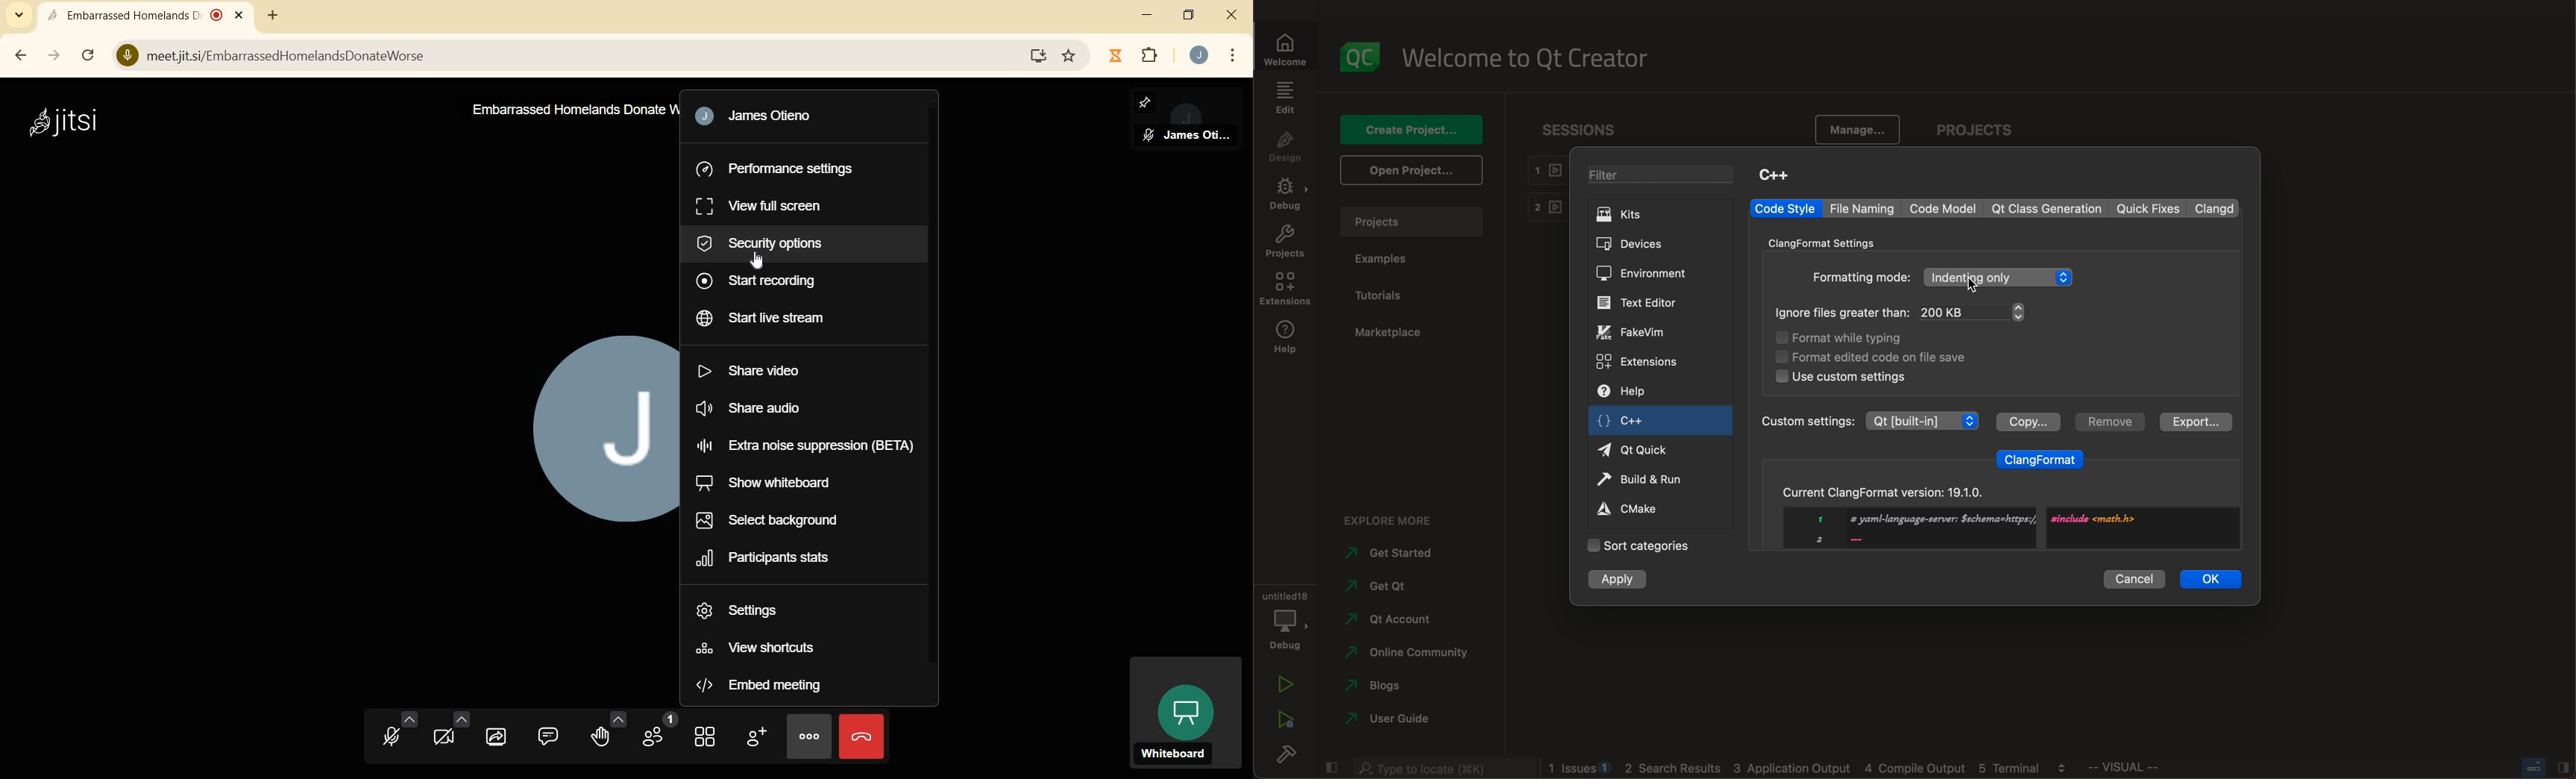 This screenshot has width=2576, height=784. Describe the element at coordinates (608, 733) in the screenshot. I see `raise your hand` at that location.